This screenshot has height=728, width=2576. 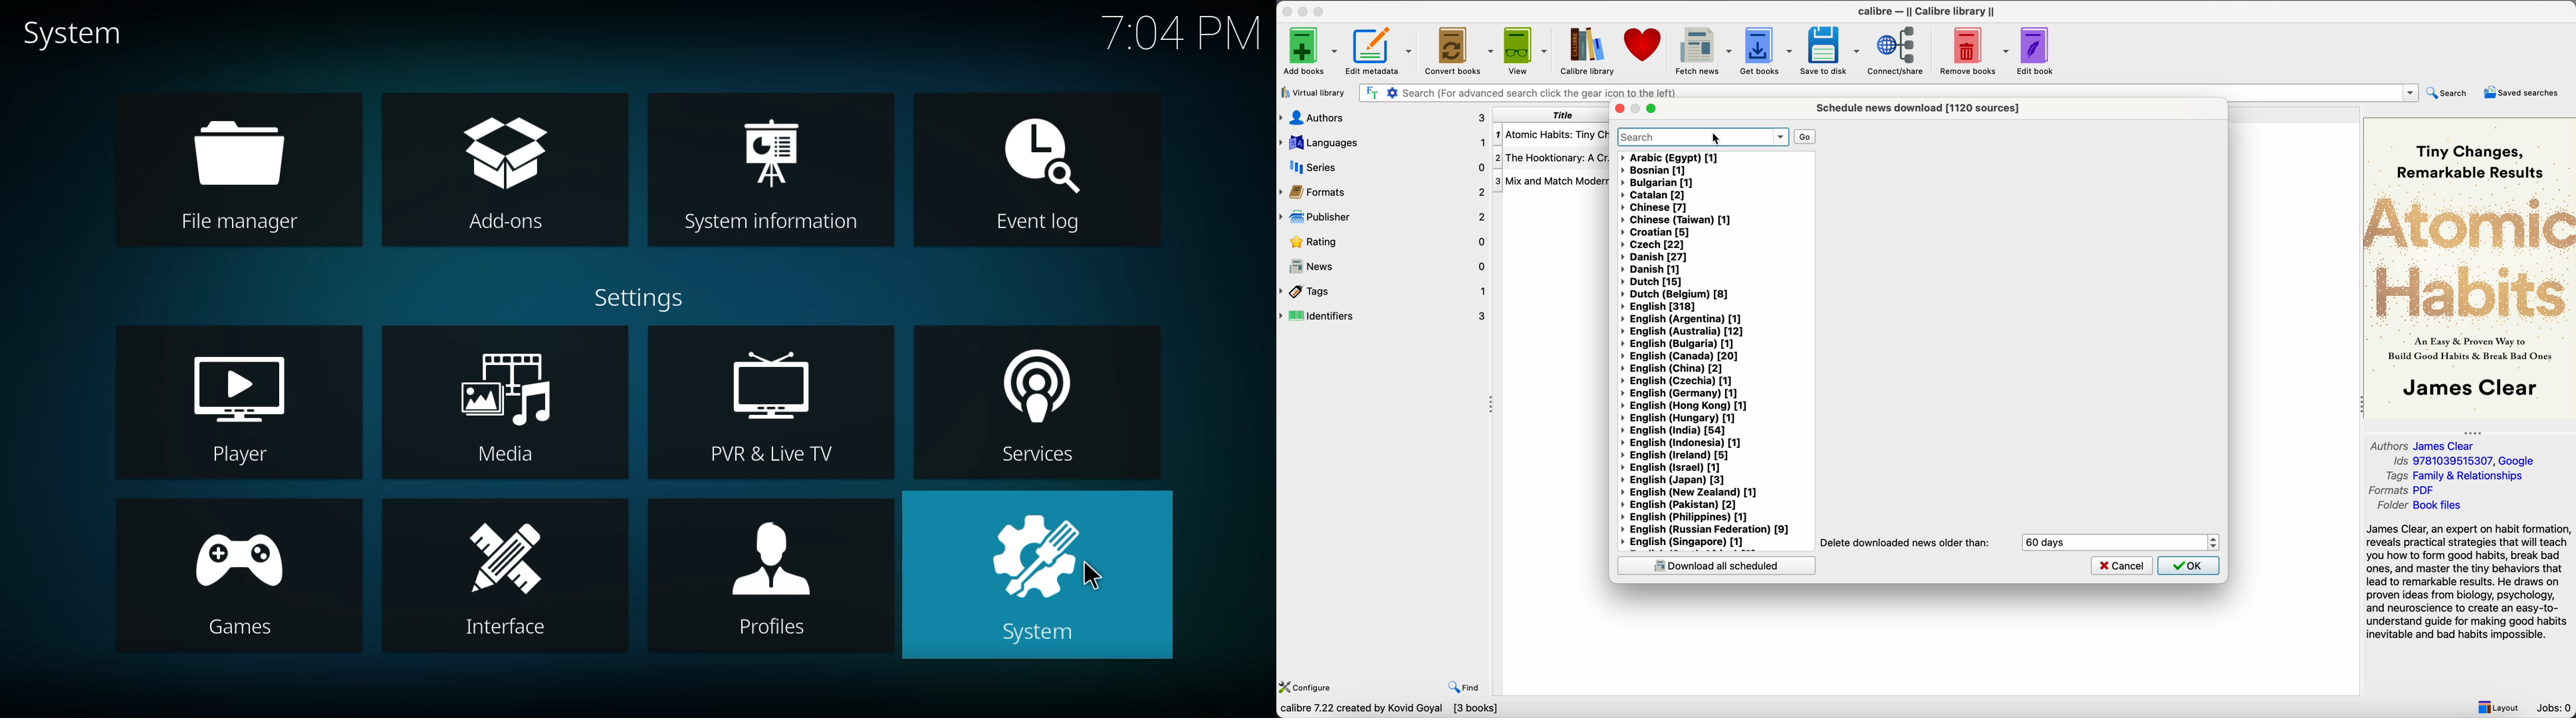 I want to click on save to disk, so click(x=1830, y=50).